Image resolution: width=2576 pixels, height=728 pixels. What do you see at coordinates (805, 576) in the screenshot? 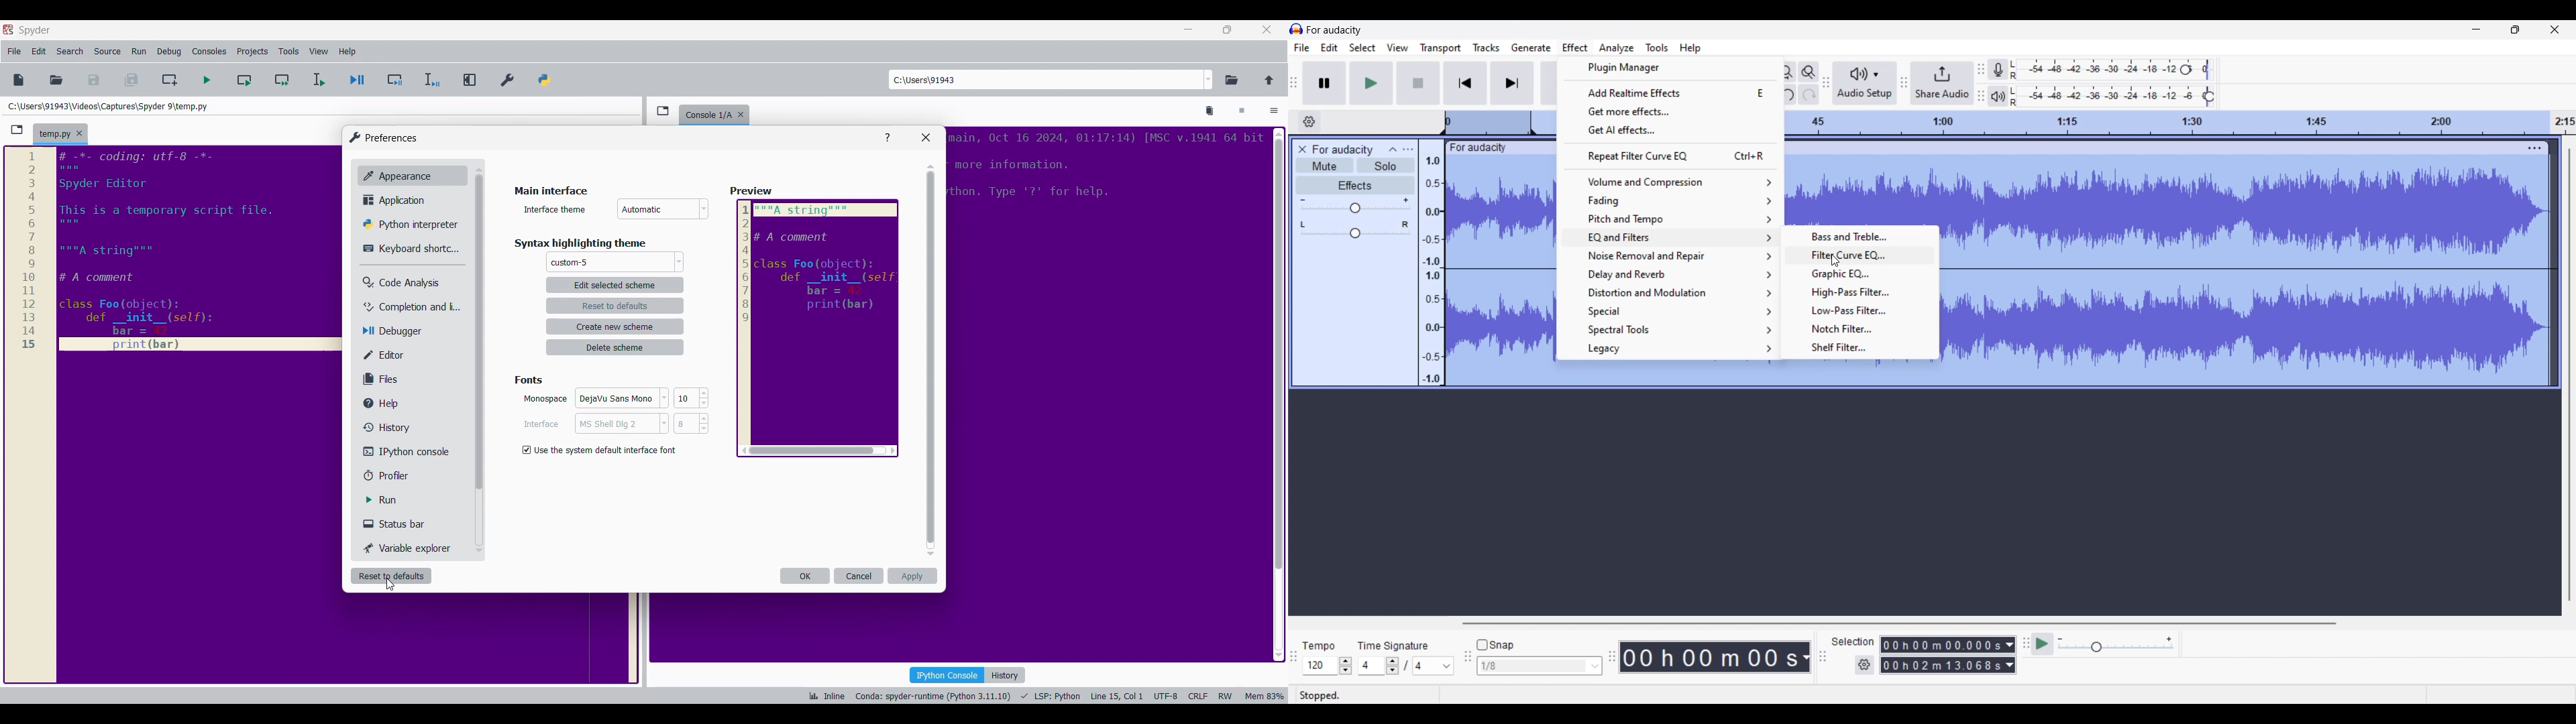
I see `OK` at bounding box center [805, 576].